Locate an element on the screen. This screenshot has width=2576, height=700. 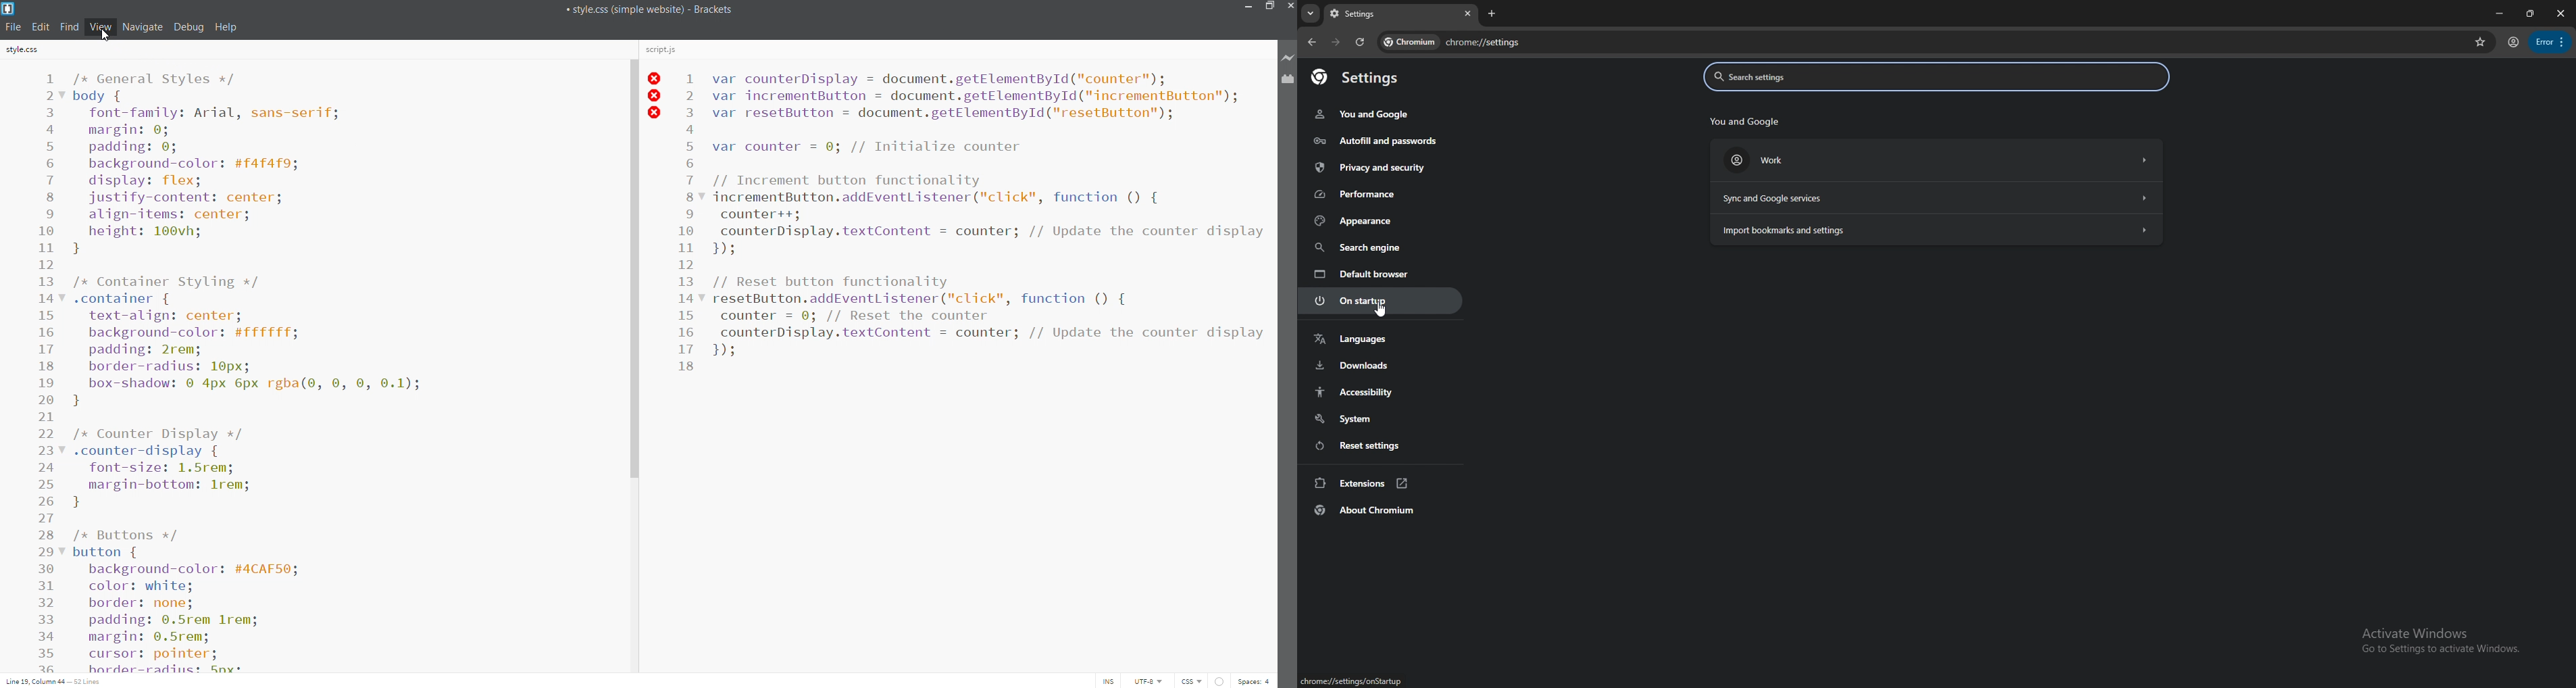
debug is located at coordinates (188, 26).